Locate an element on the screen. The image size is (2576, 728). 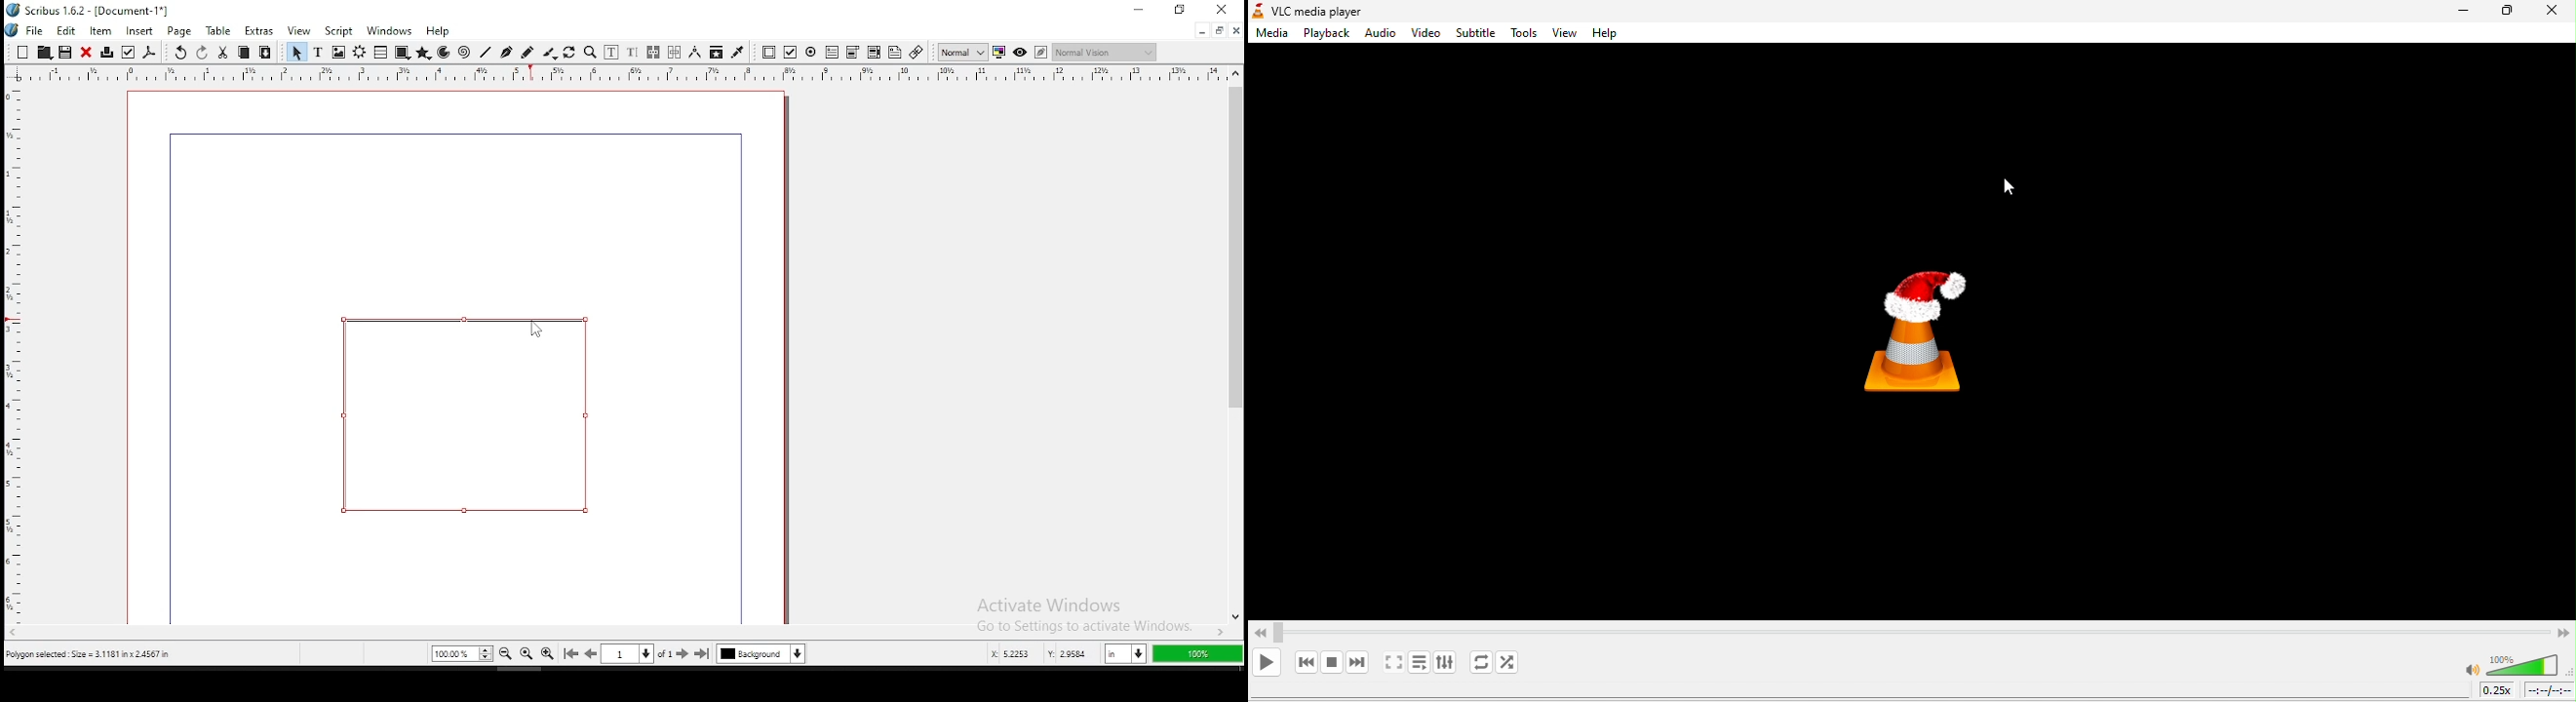
view is located at coordinates (1562, 35).